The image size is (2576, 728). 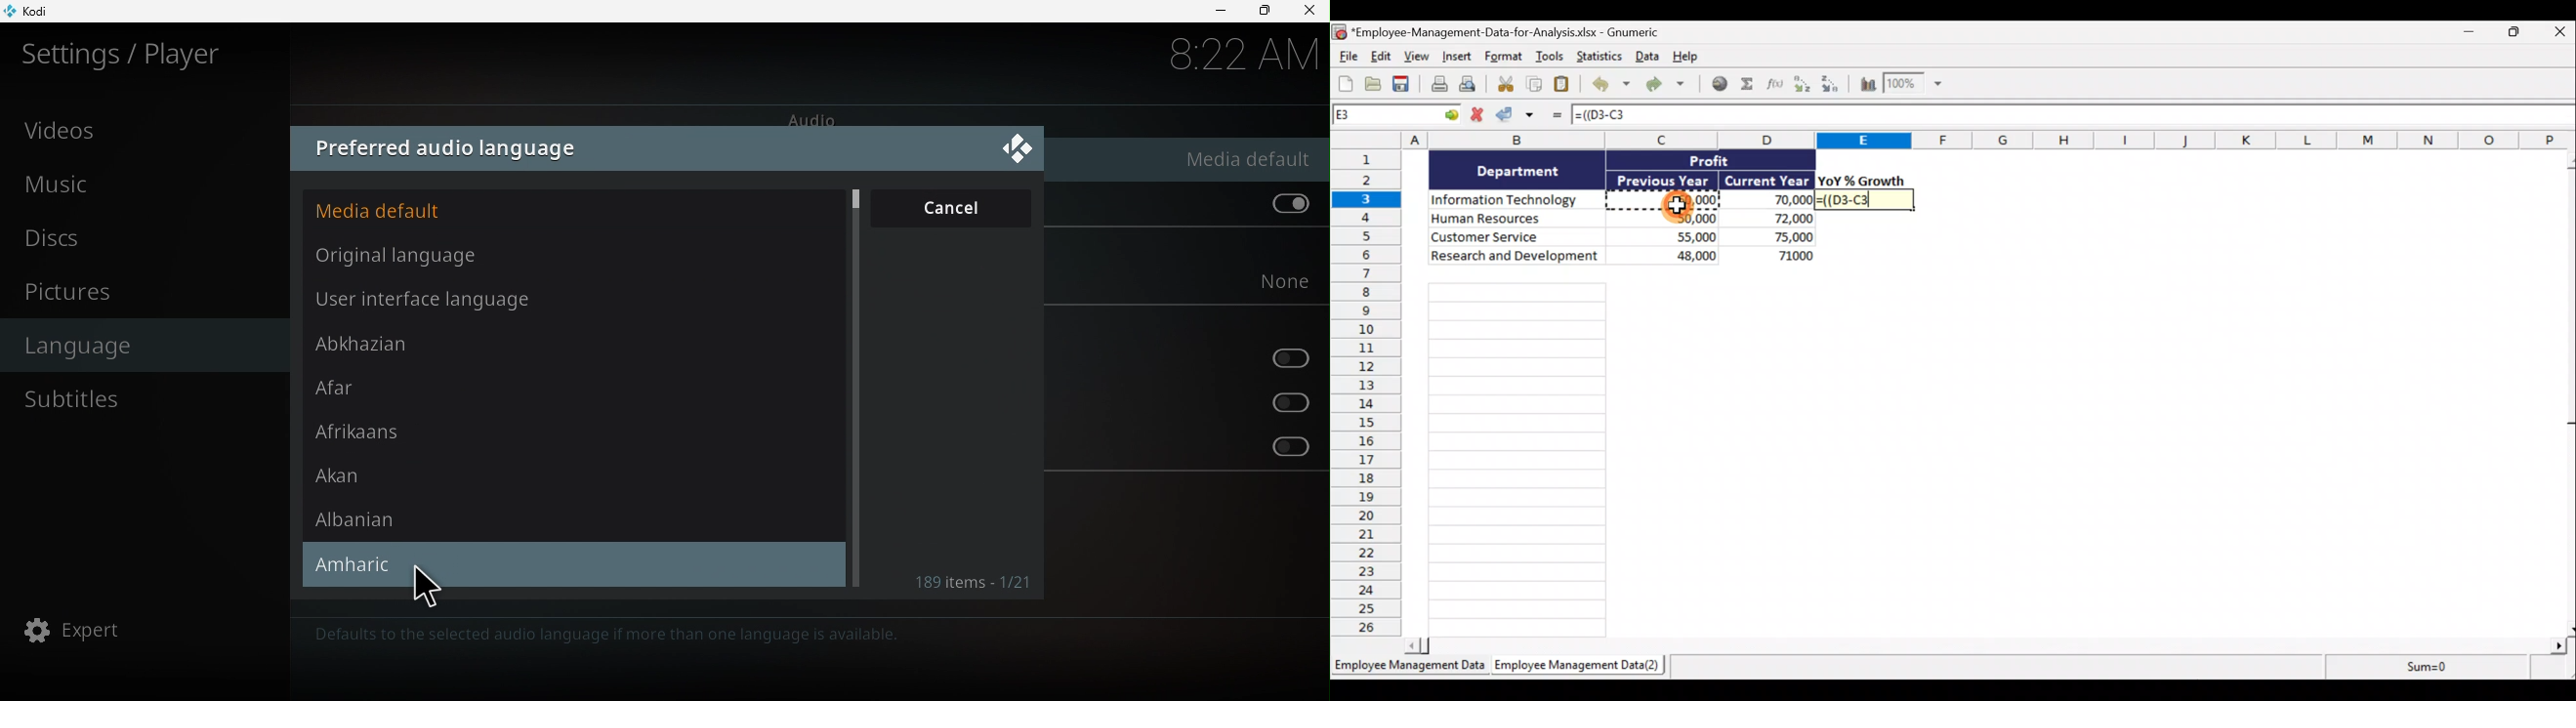 I want to click on Data, so click(x=1623, y=207).